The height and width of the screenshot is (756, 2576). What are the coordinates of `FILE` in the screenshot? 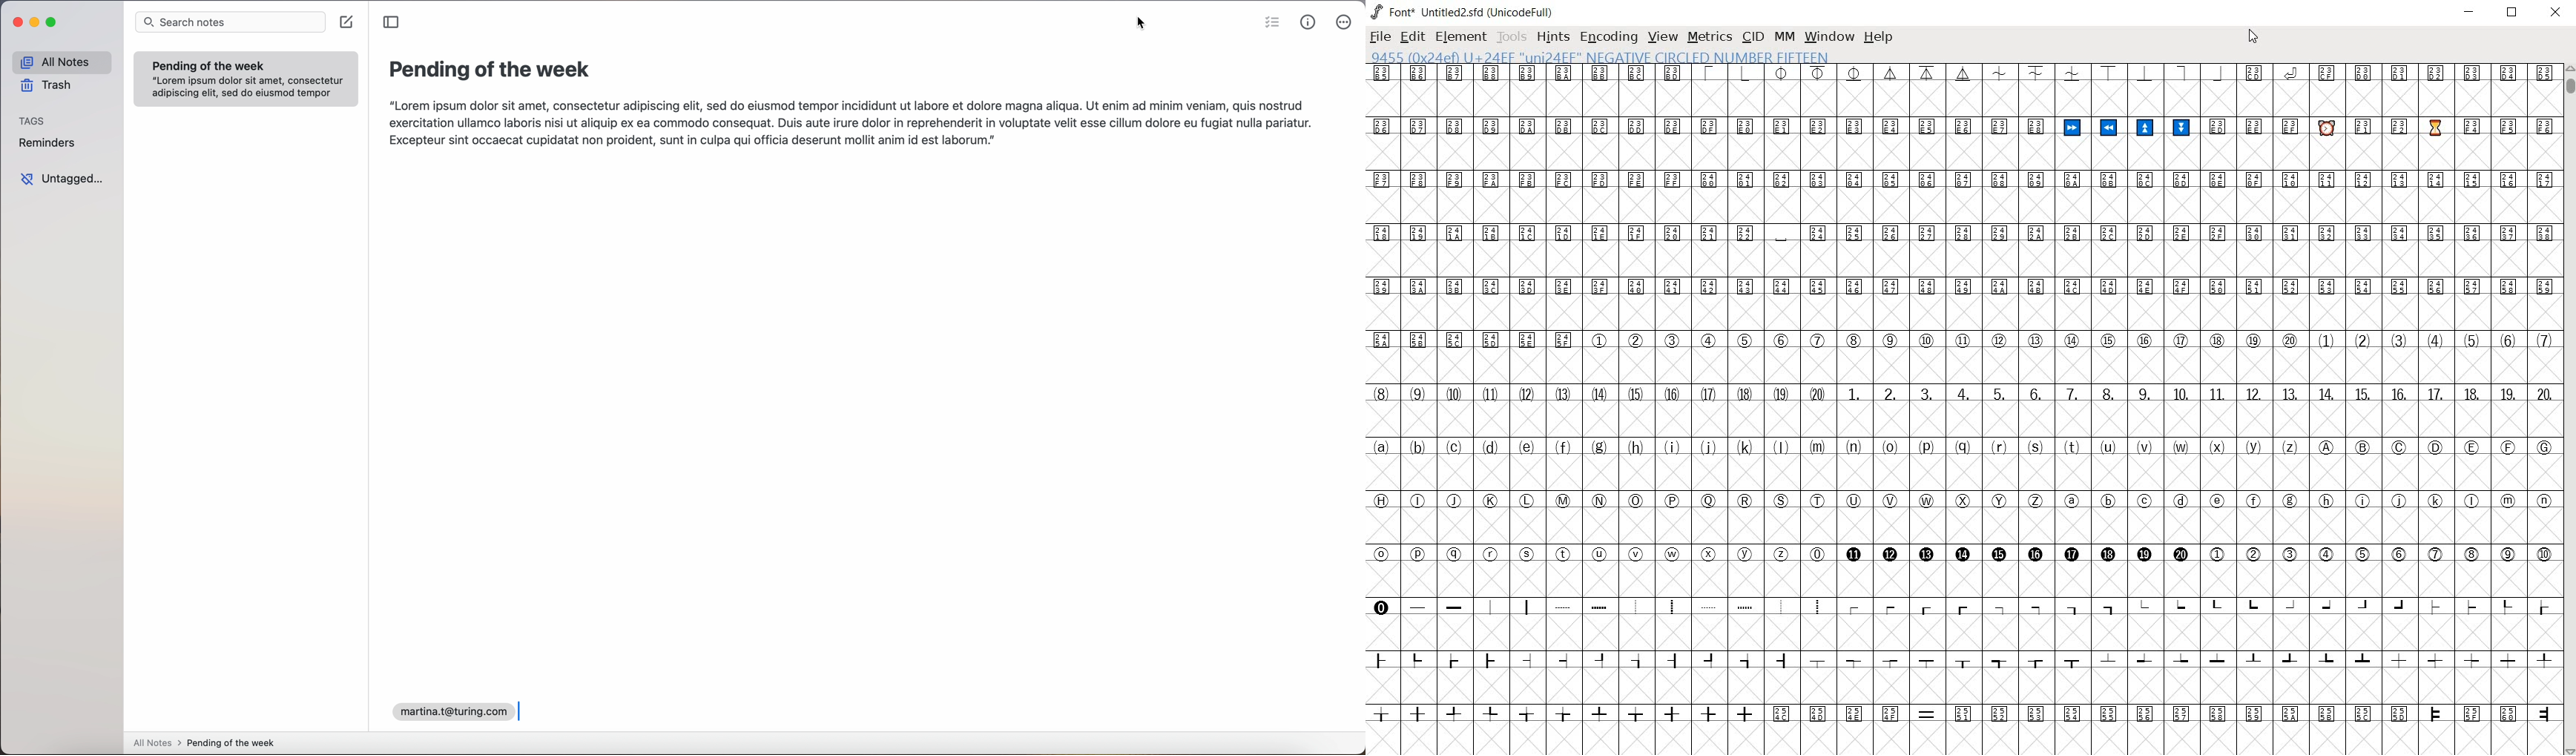 It's located at (1380, 36).